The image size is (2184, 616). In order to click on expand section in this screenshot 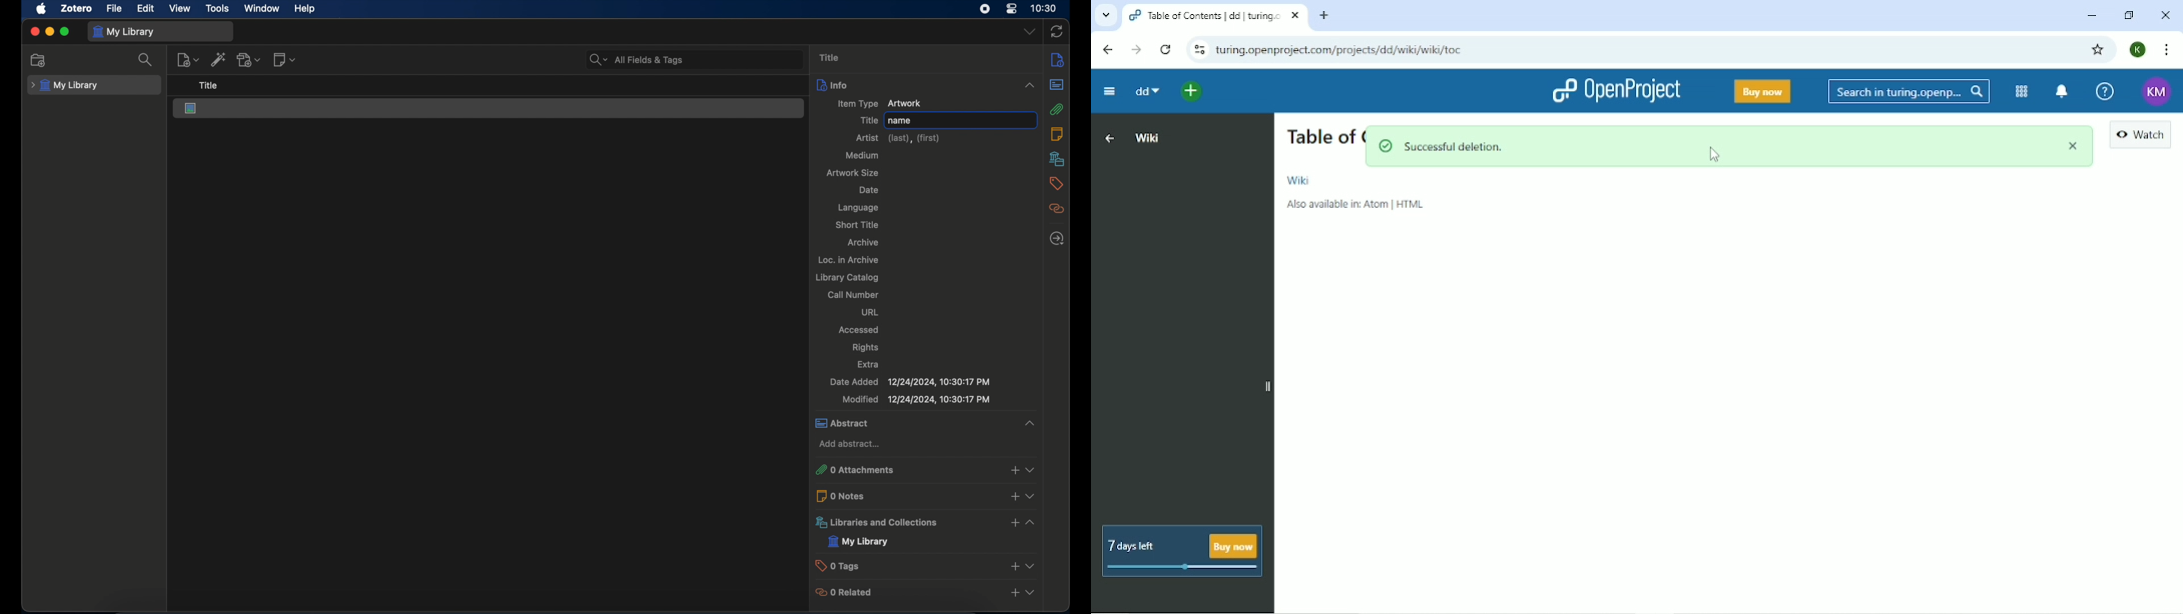, I will do `click(1037, 566)`.